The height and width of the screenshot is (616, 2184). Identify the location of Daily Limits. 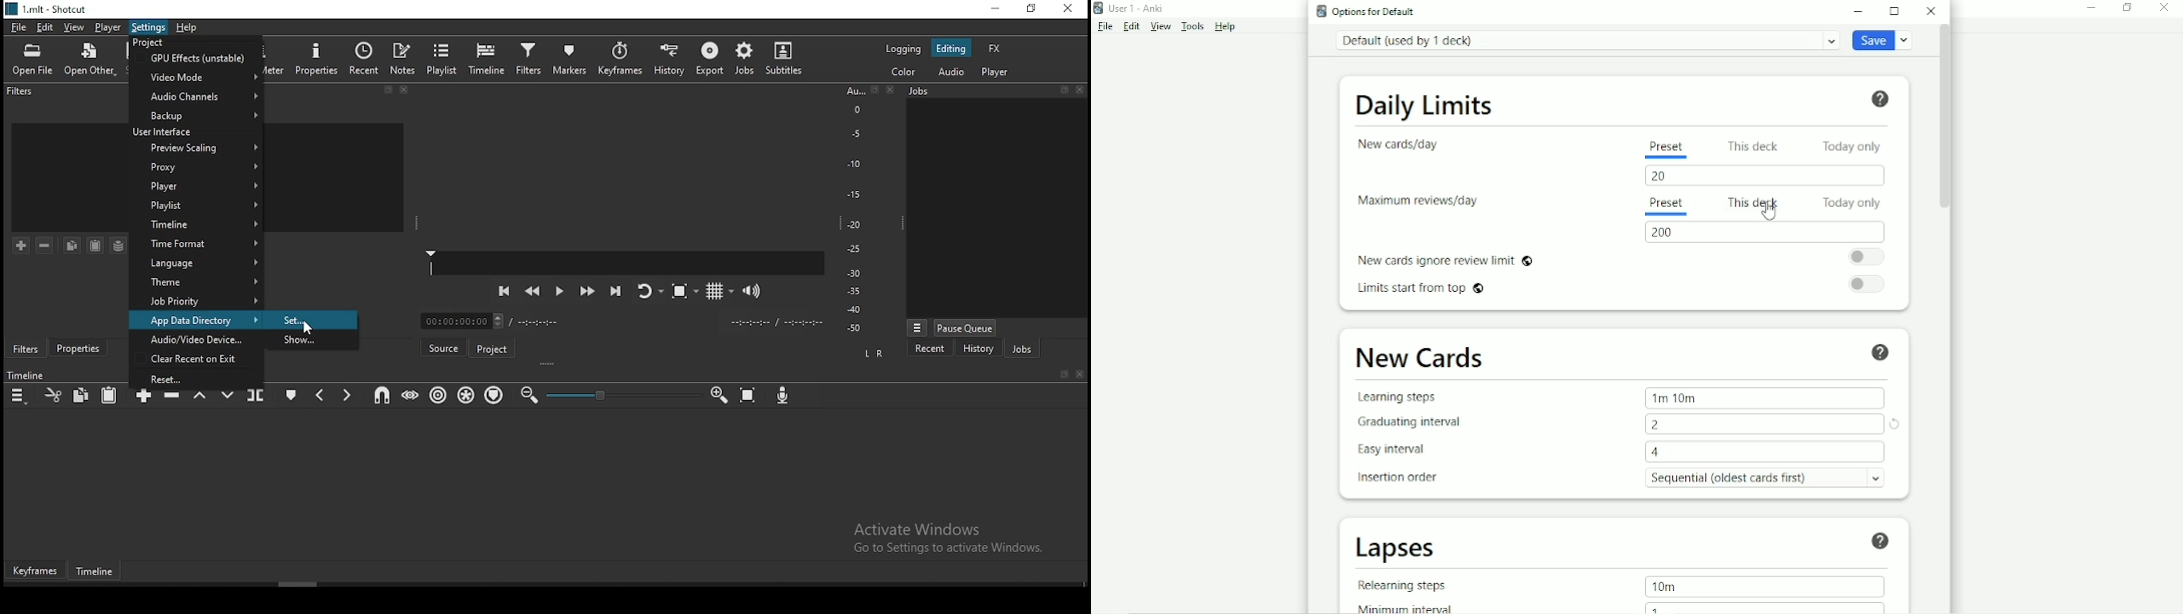
(1425, 103).